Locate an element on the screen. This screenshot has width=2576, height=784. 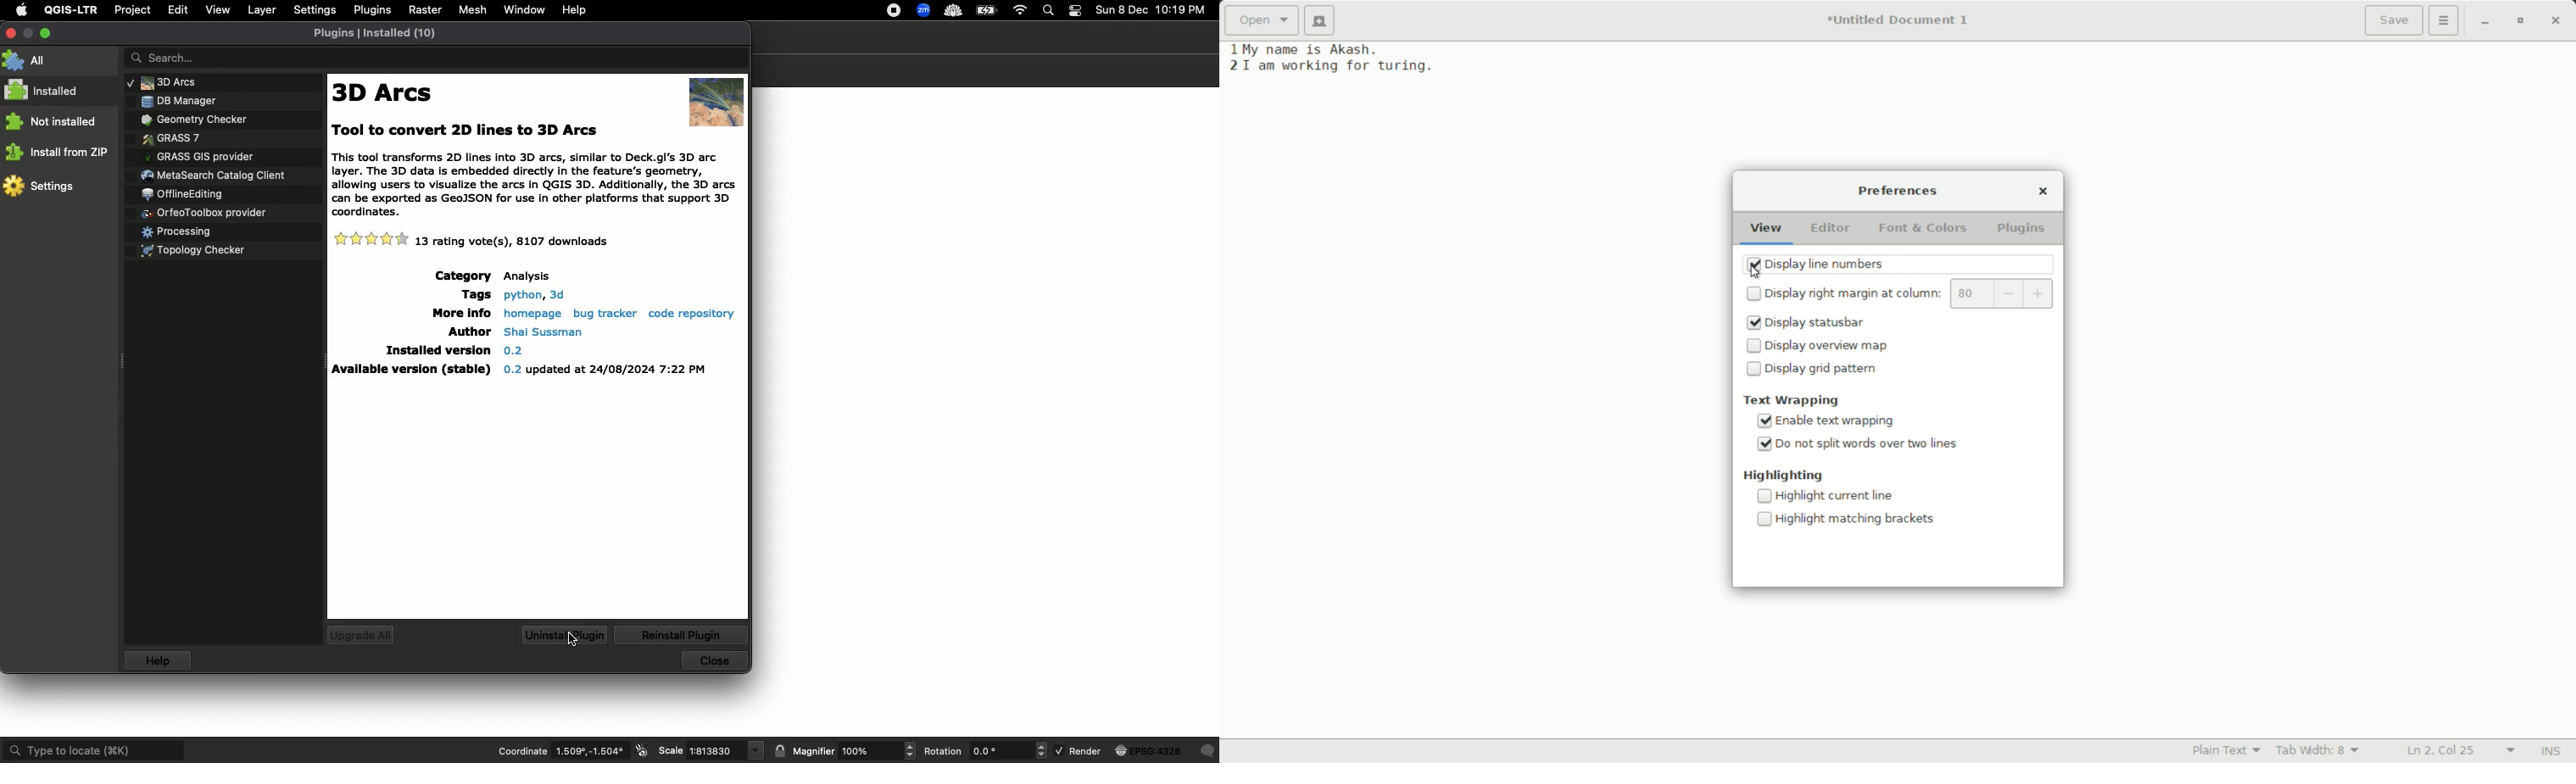
line numbers is located at coordinates (1233, 59).